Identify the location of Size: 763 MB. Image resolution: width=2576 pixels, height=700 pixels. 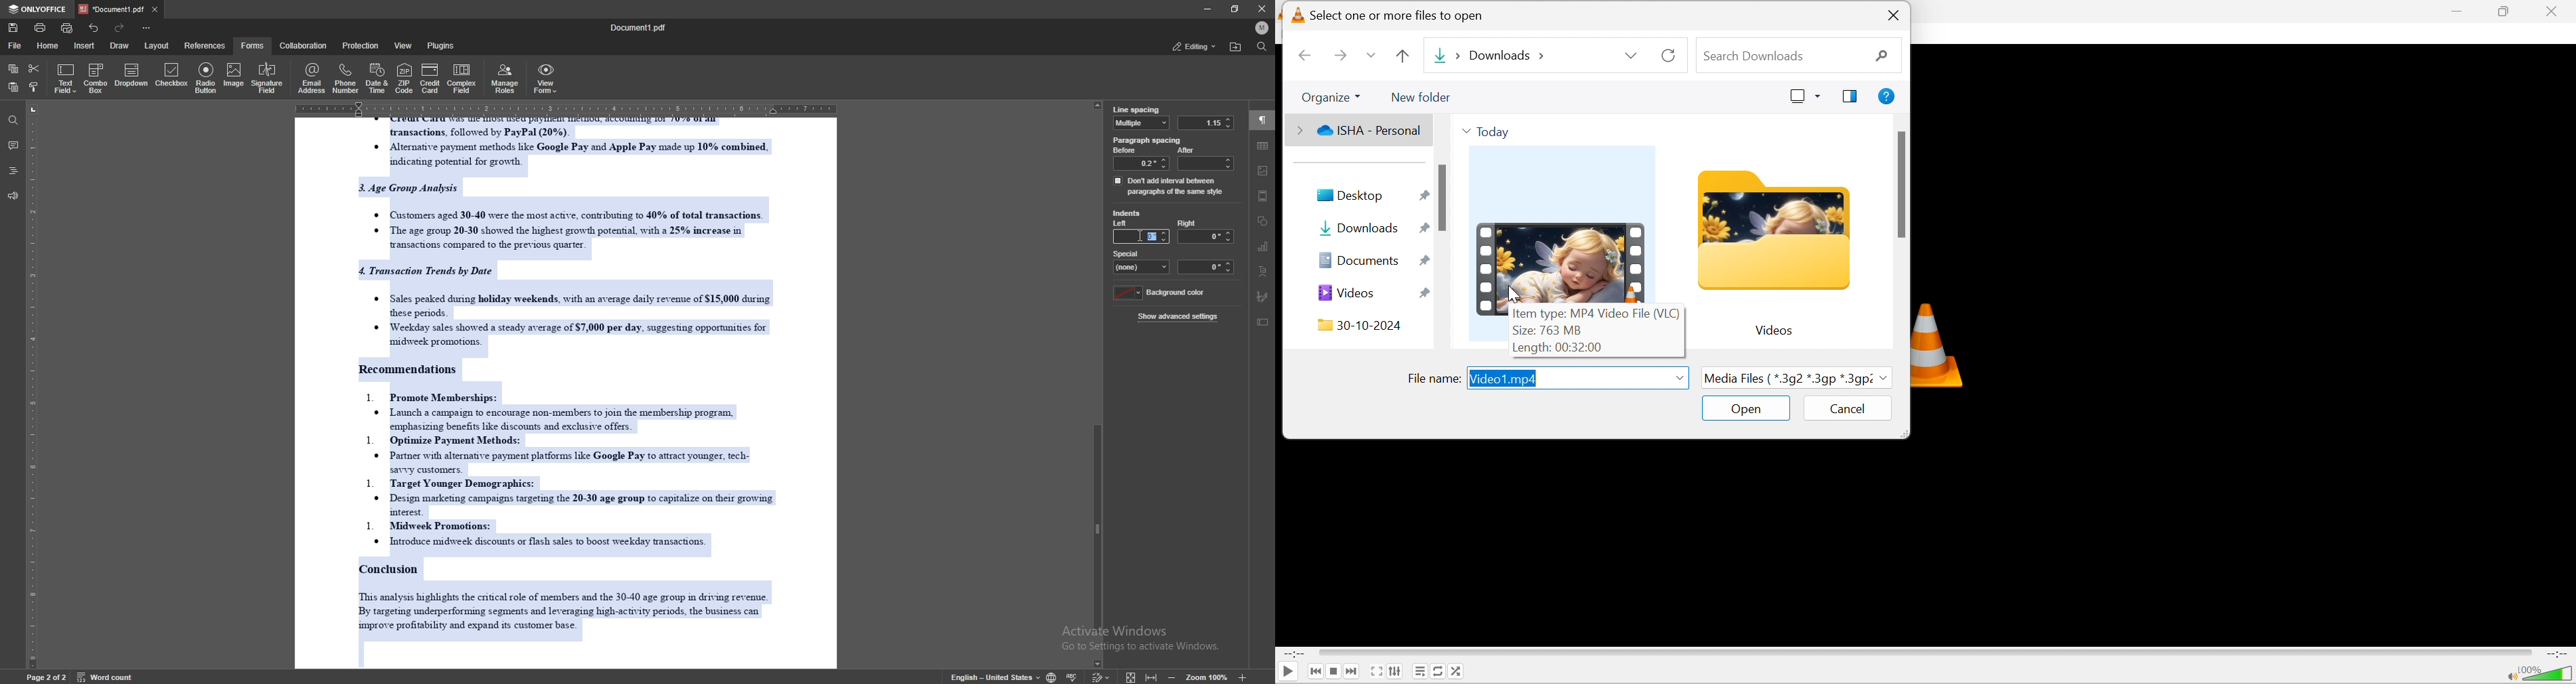
(1546, 330).